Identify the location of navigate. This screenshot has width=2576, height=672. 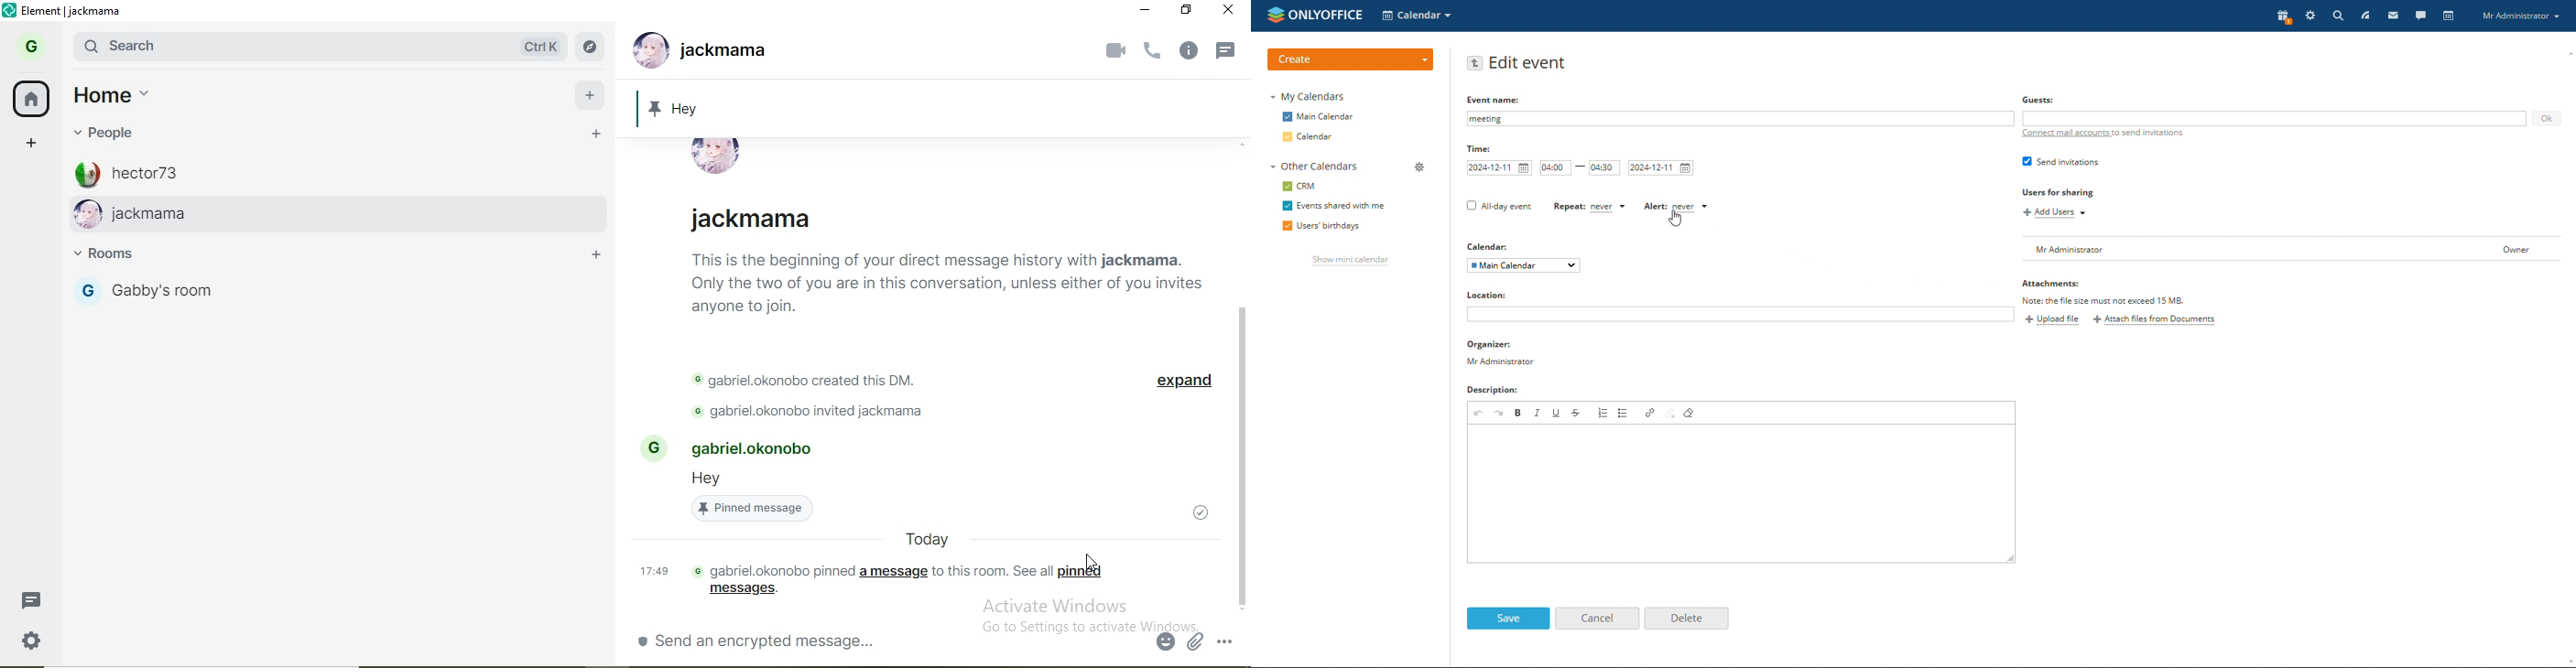
(592, 45).